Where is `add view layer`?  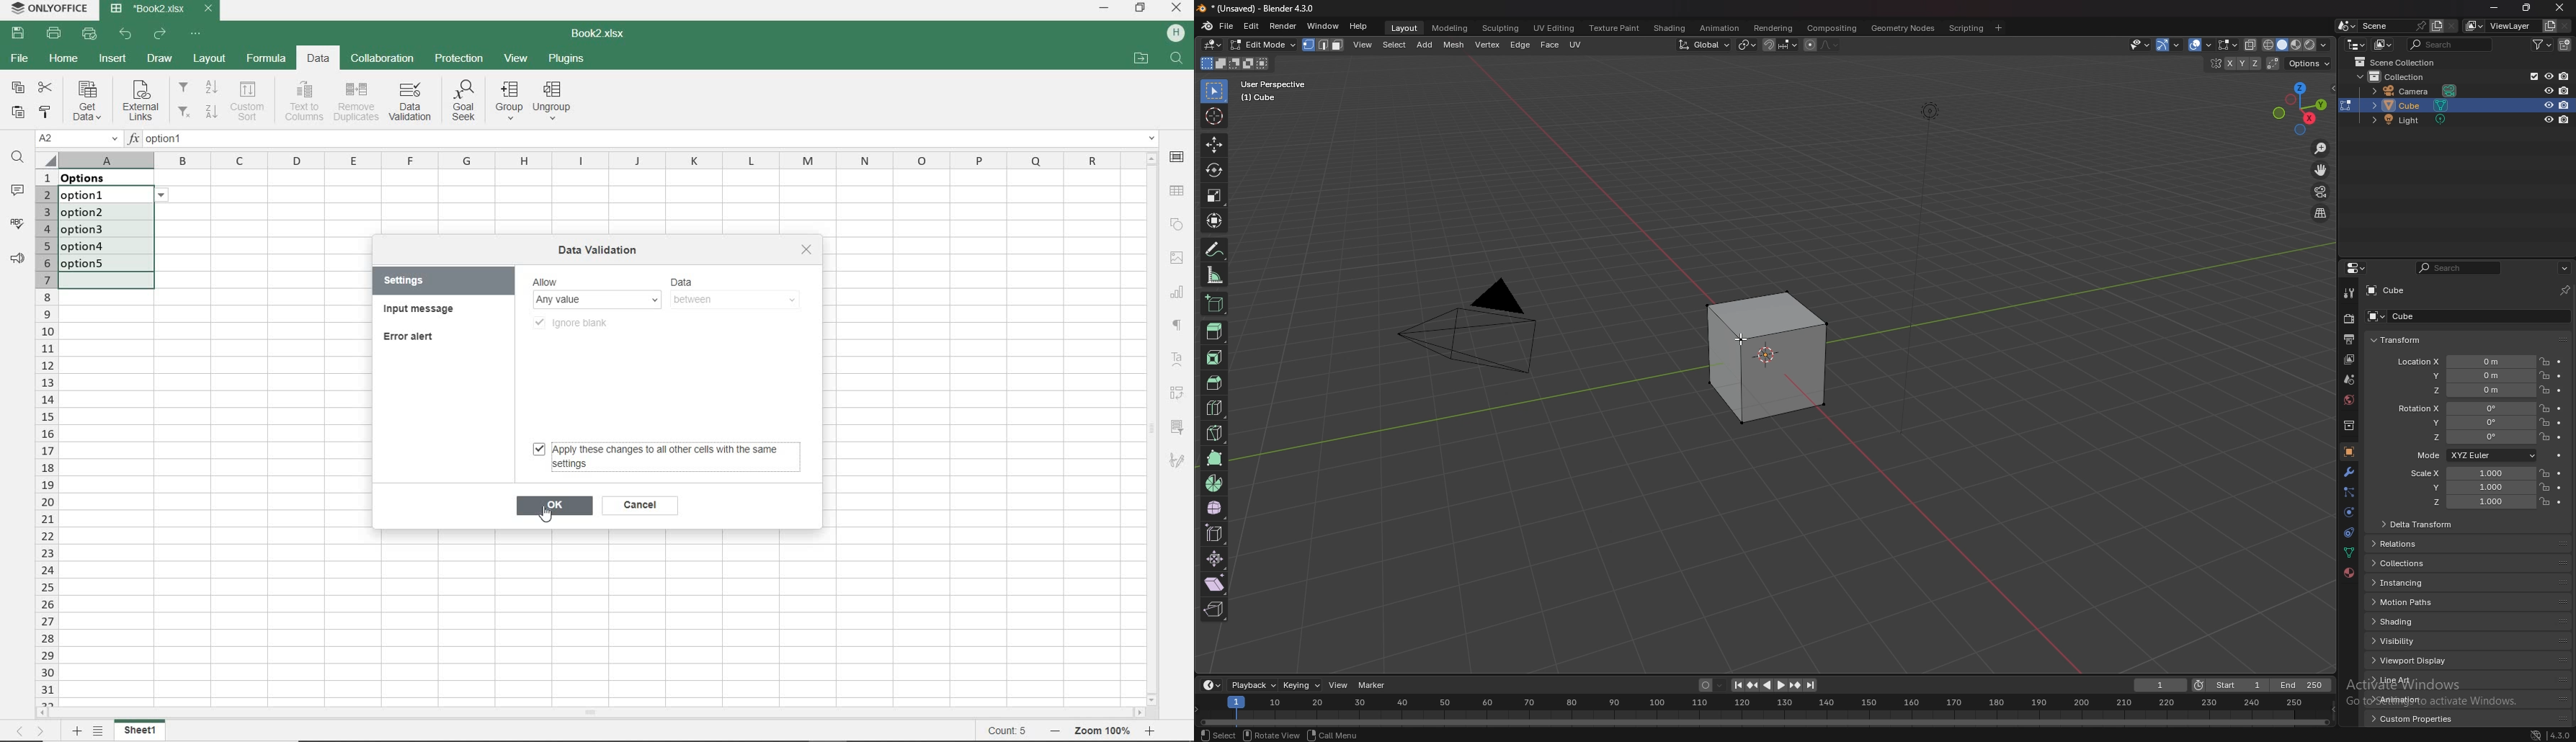 add view layer is located at coordinates (2550, 25).